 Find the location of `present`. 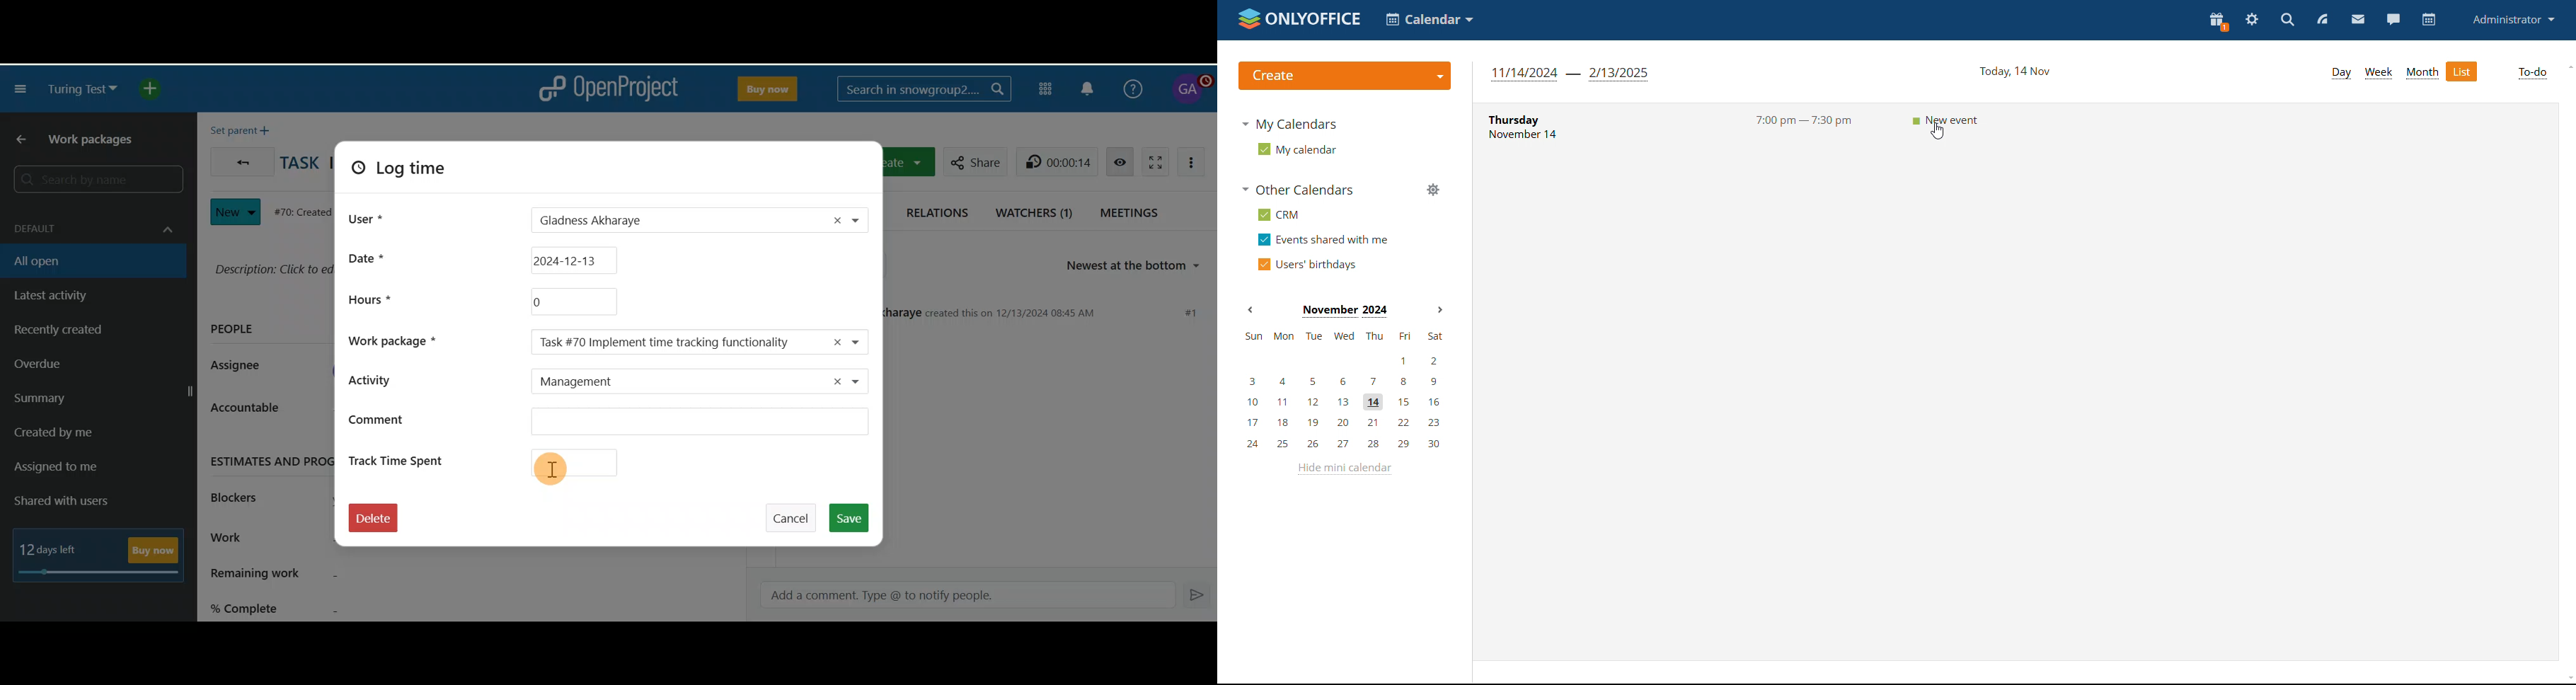

present is located at coordinates (2217, 21).